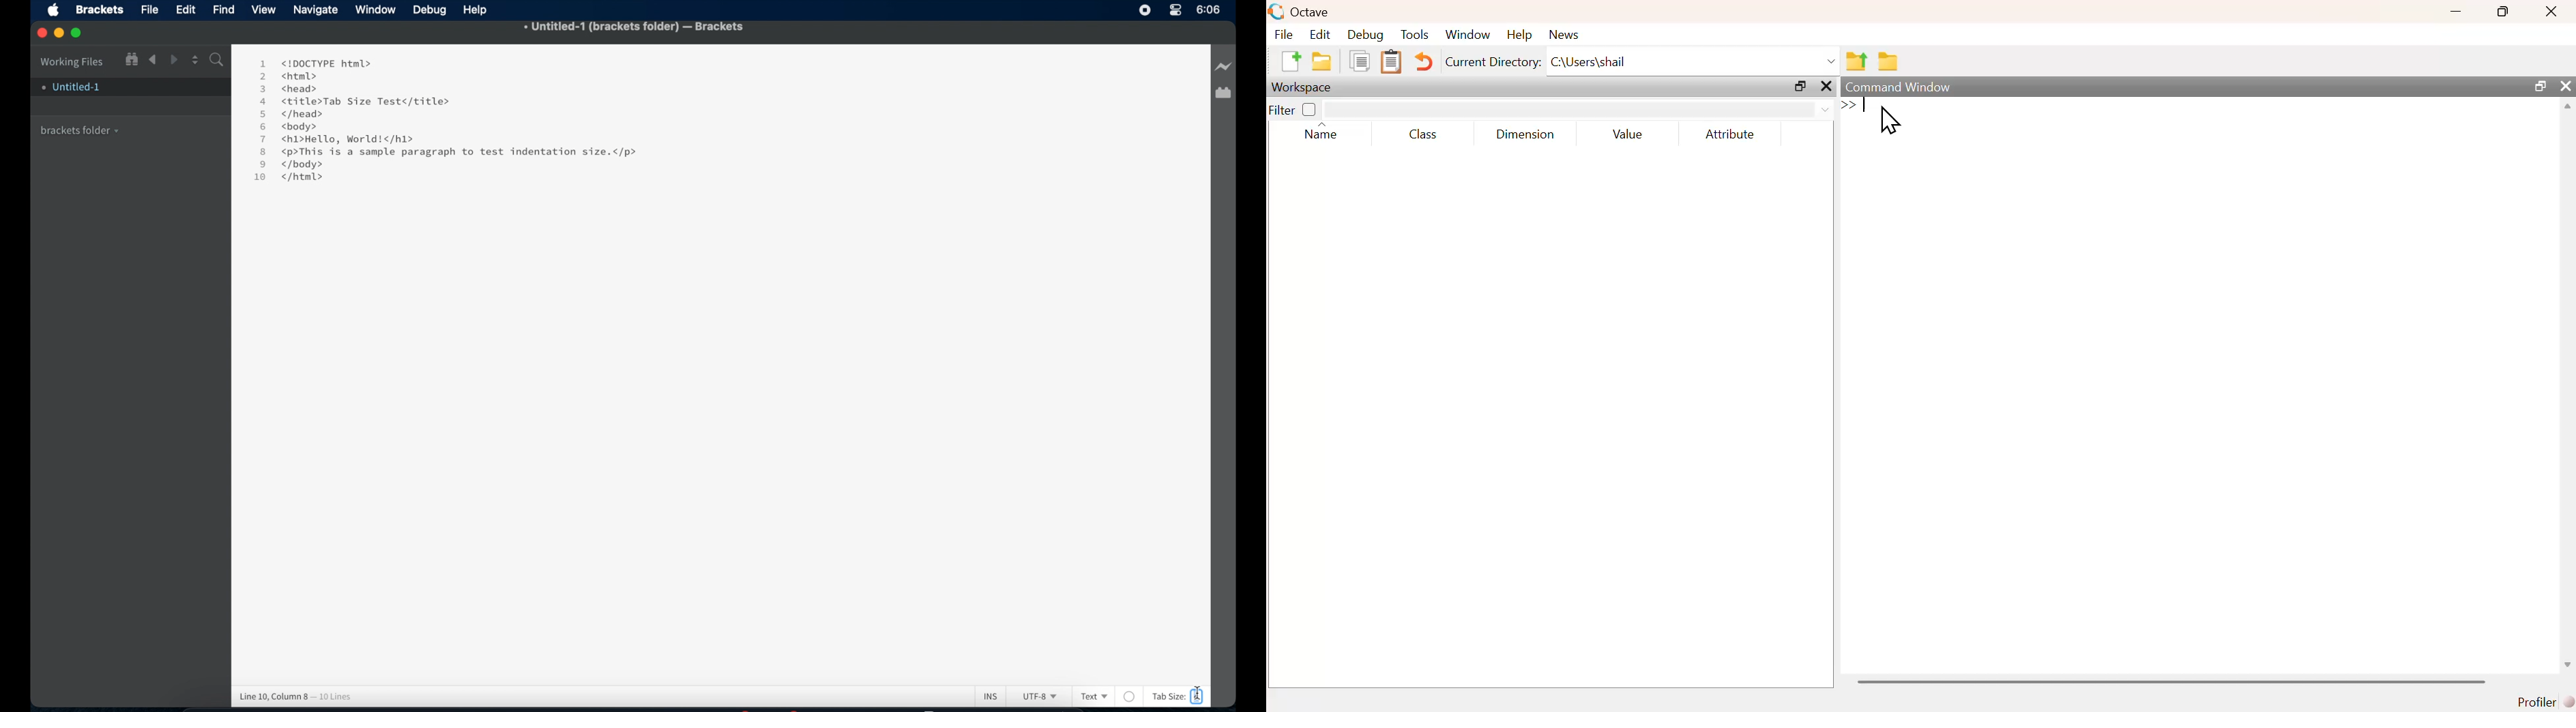 Image resolution: width=2576 pixels, height=728 pixels. I want to click on Recording, so click(1175, 11).